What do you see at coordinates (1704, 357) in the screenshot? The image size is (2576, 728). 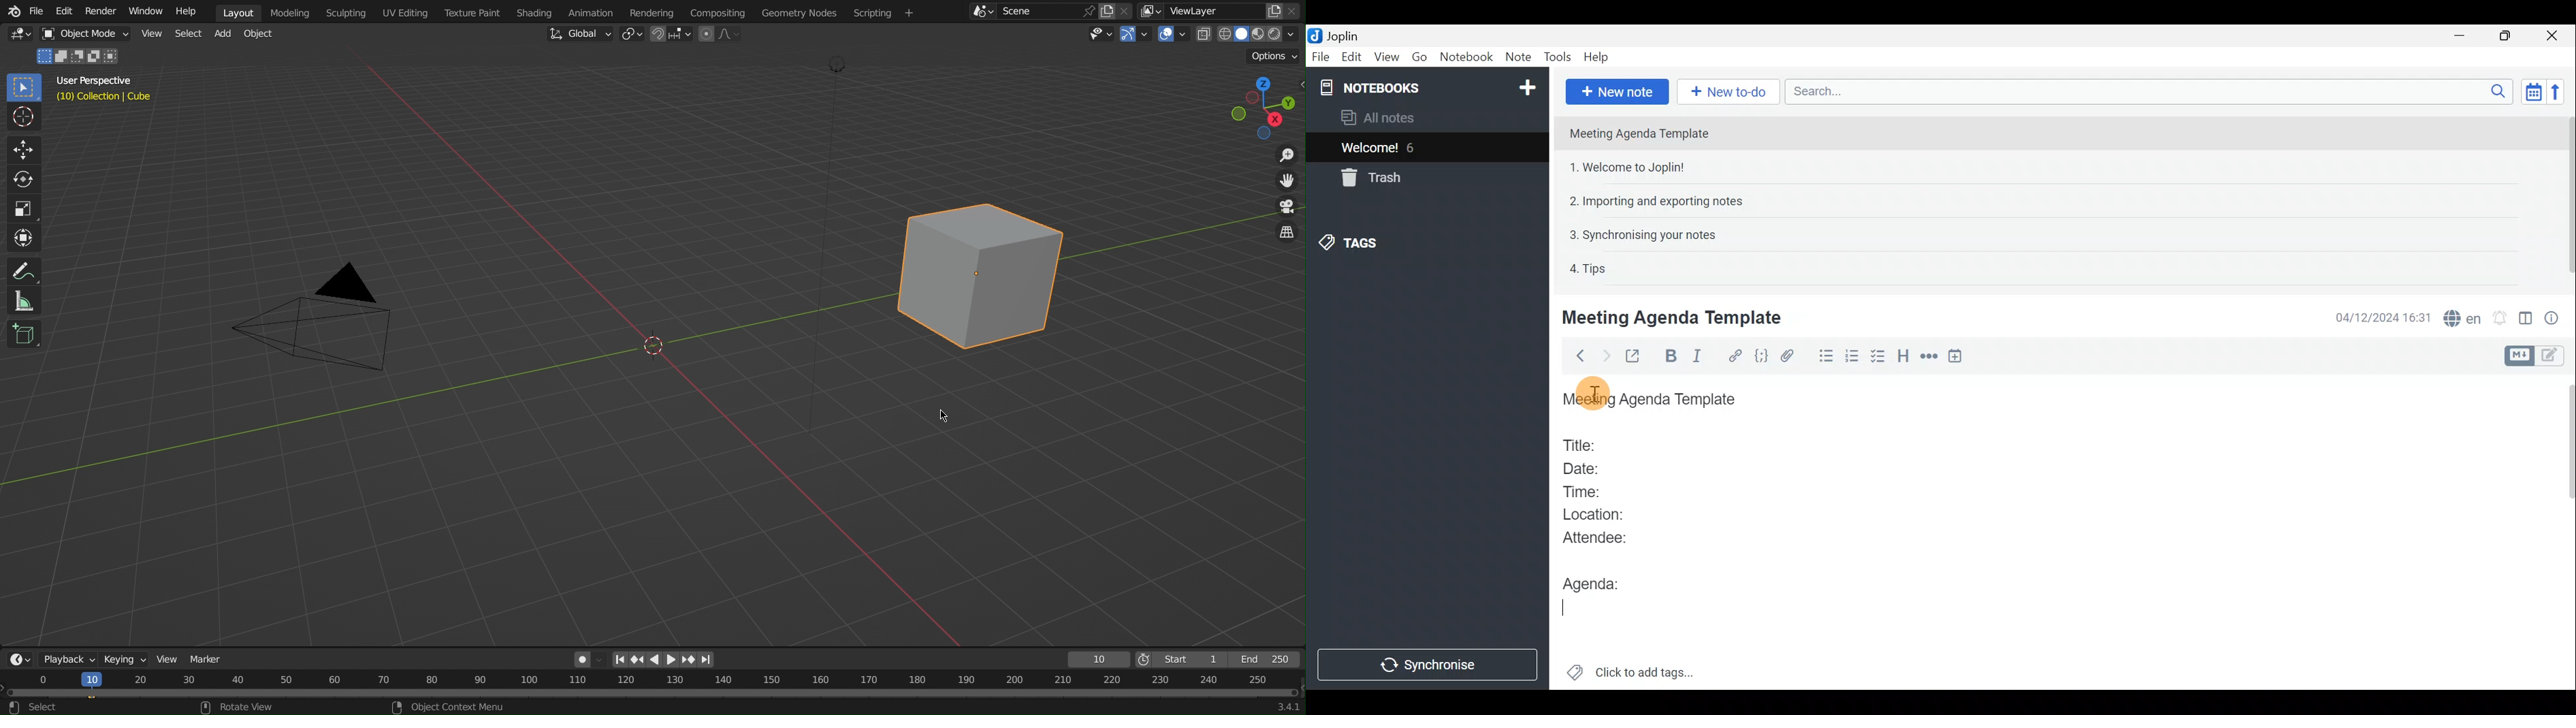 I see `Italic` at bounding box center [1704, 357].